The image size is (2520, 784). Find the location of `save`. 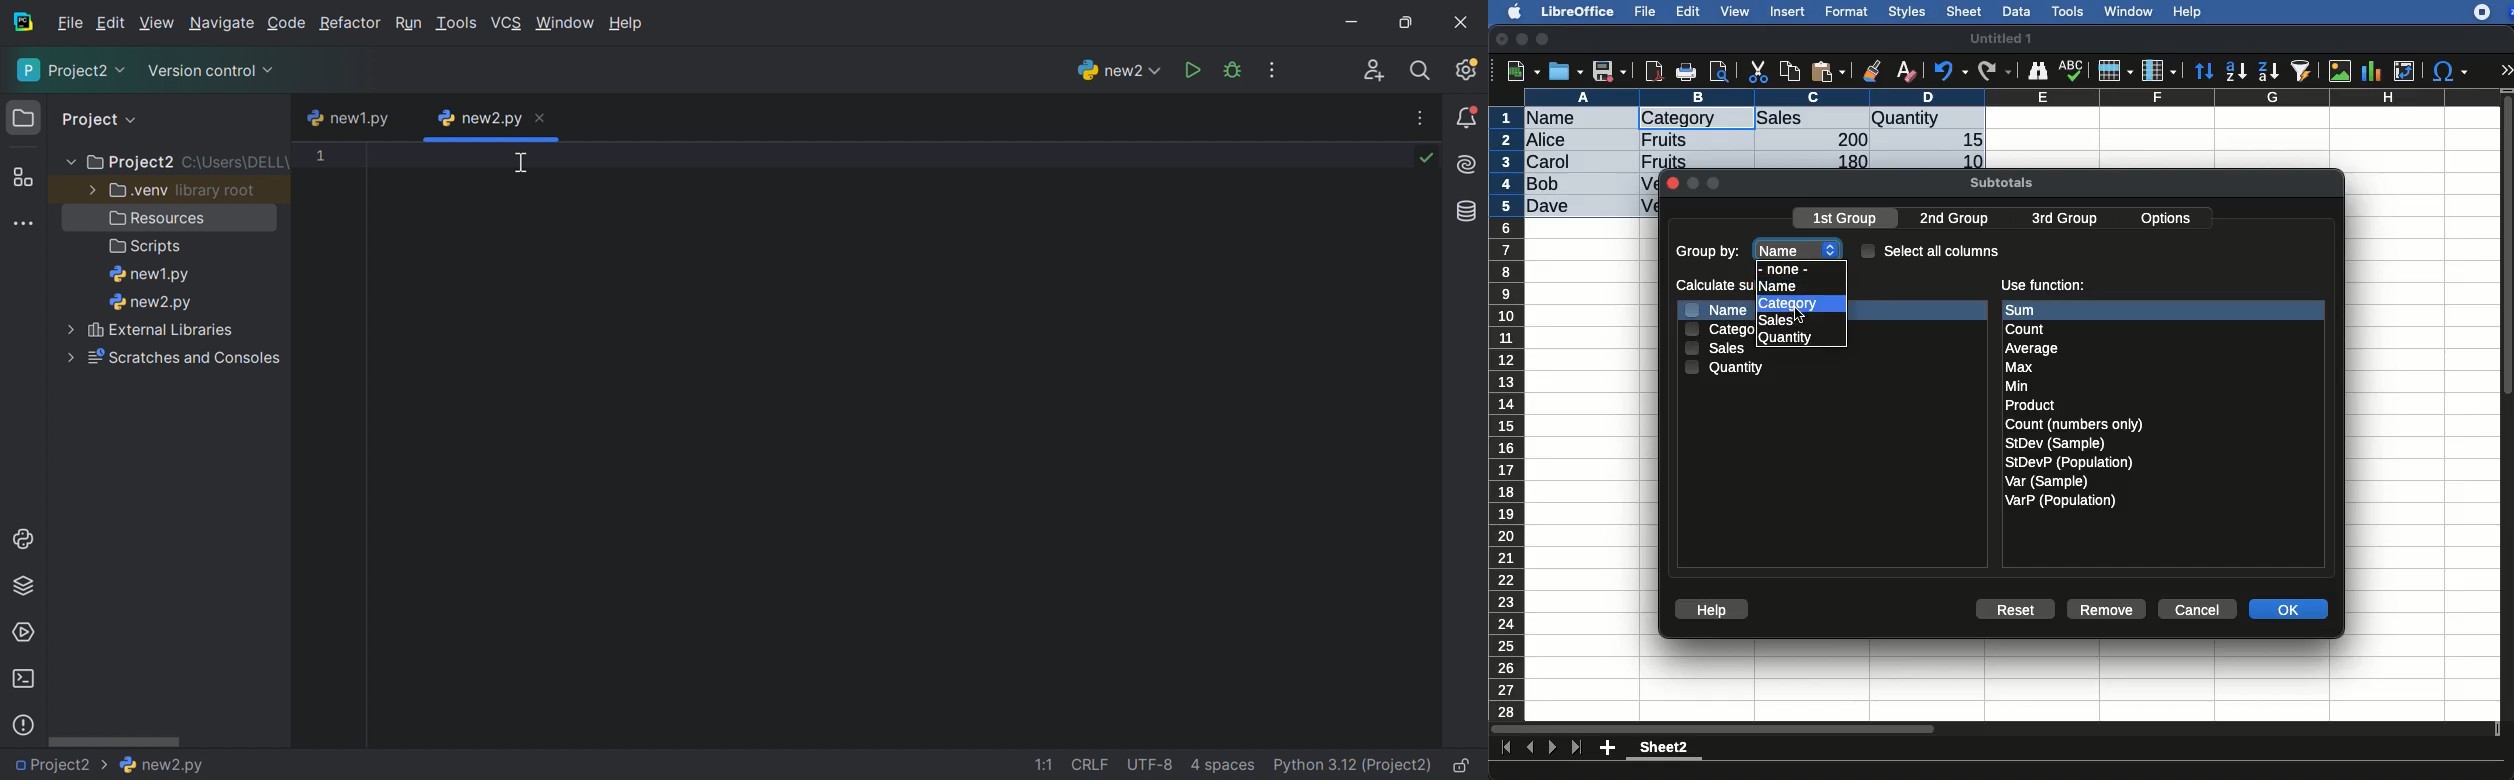

save is located at coordinates (1567, 71).